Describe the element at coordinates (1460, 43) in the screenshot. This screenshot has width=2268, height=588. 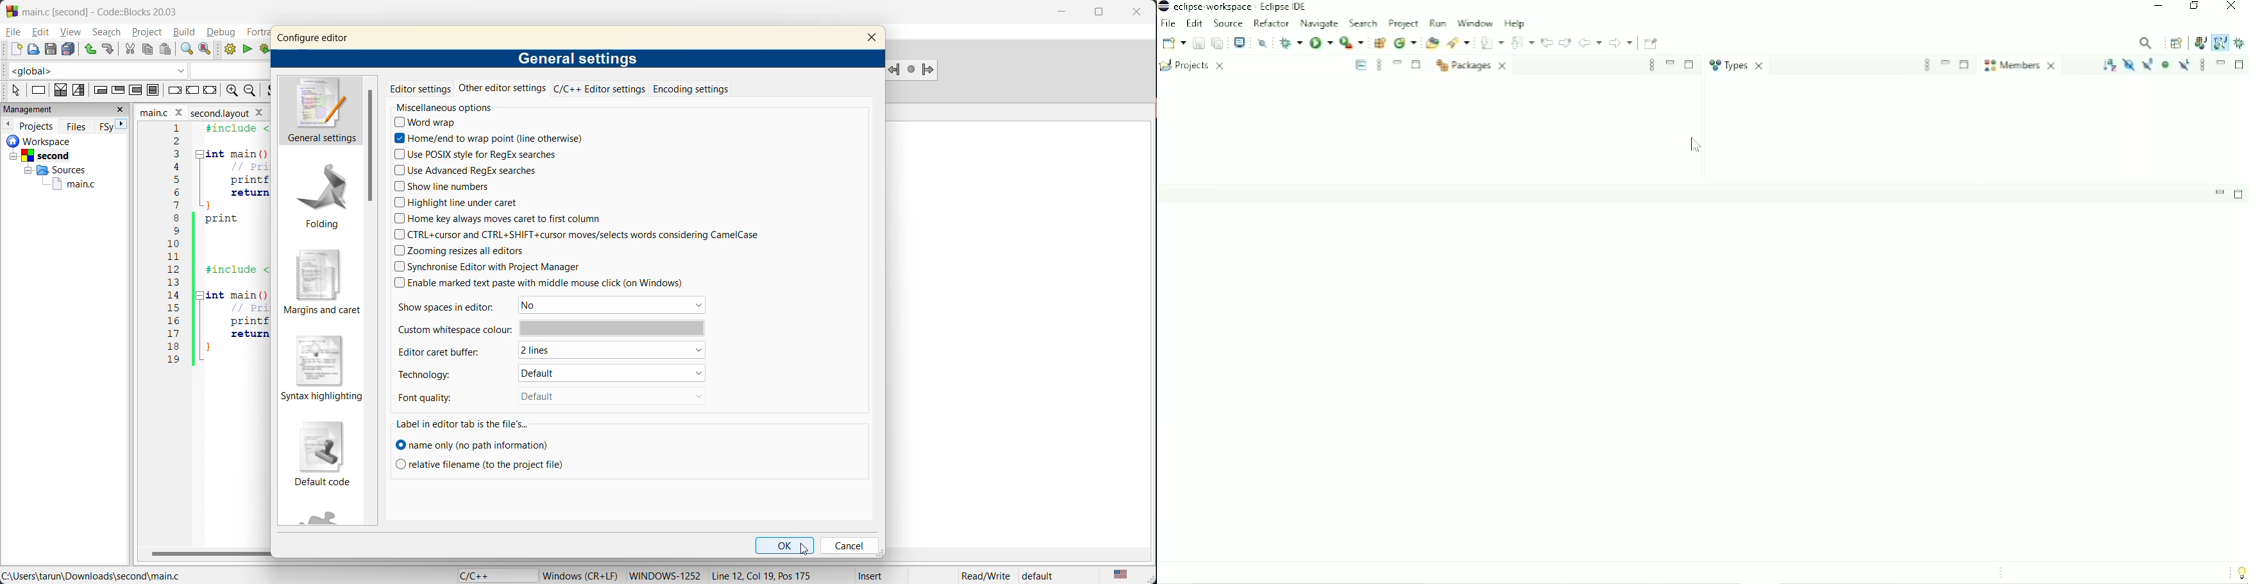
I see `Open Type` at that location.